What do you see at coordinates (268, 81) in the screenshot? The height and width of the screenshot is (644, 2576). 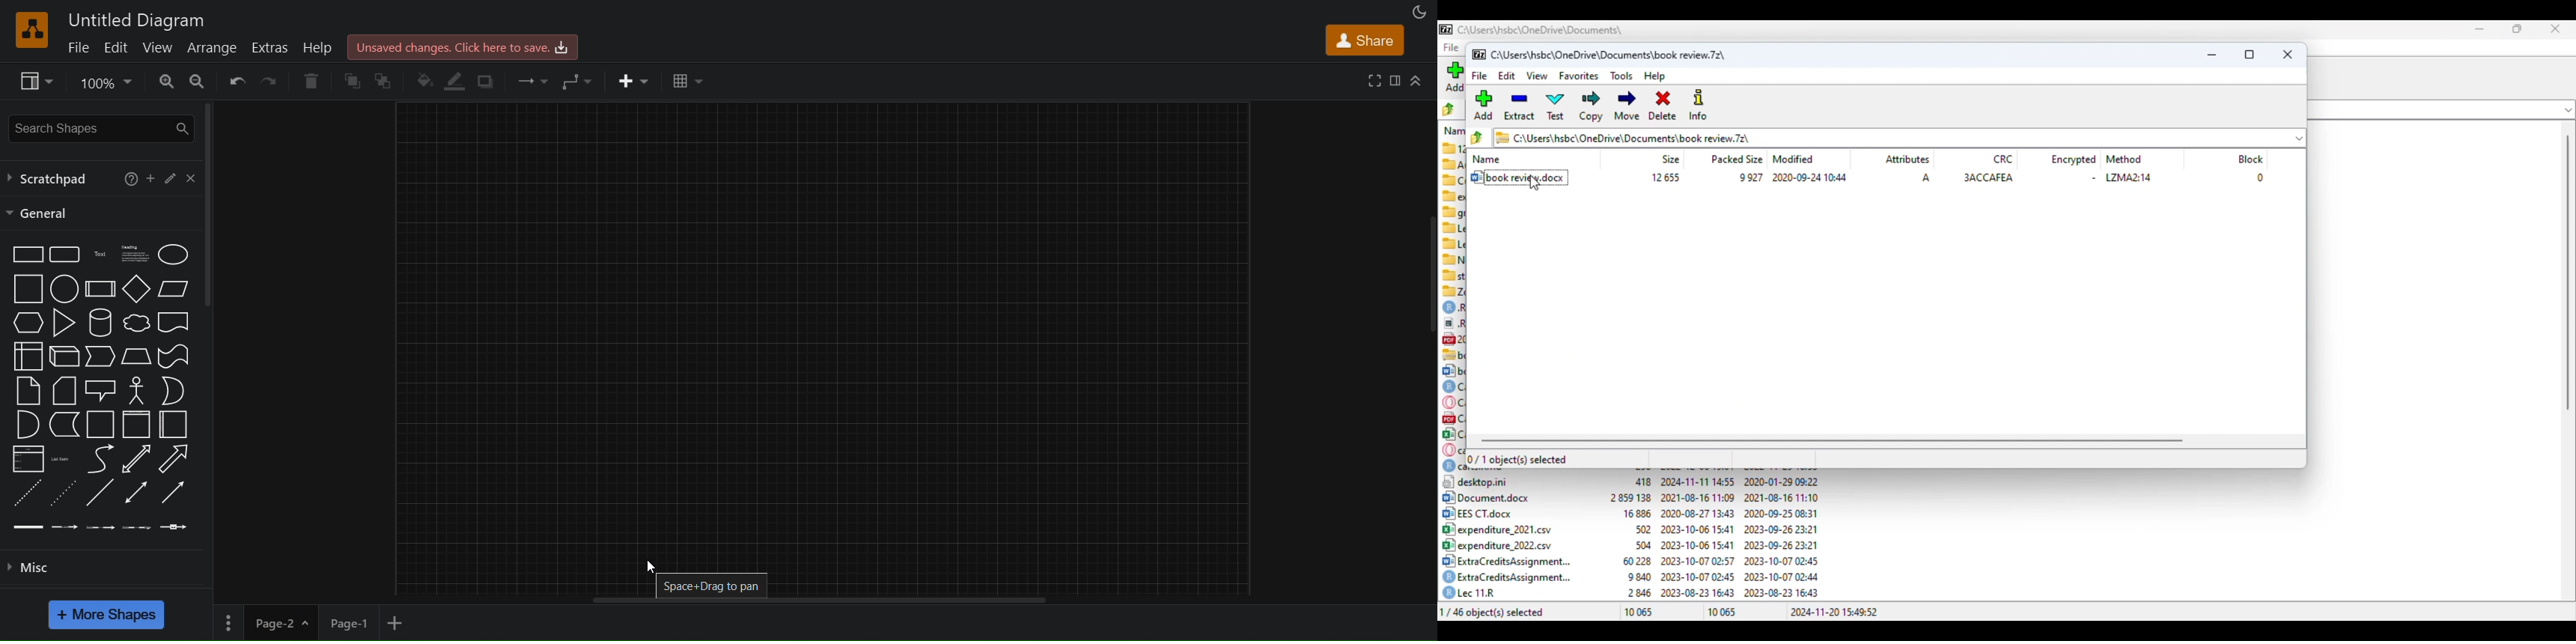 I see `redo` at bounding box center [268, 81].